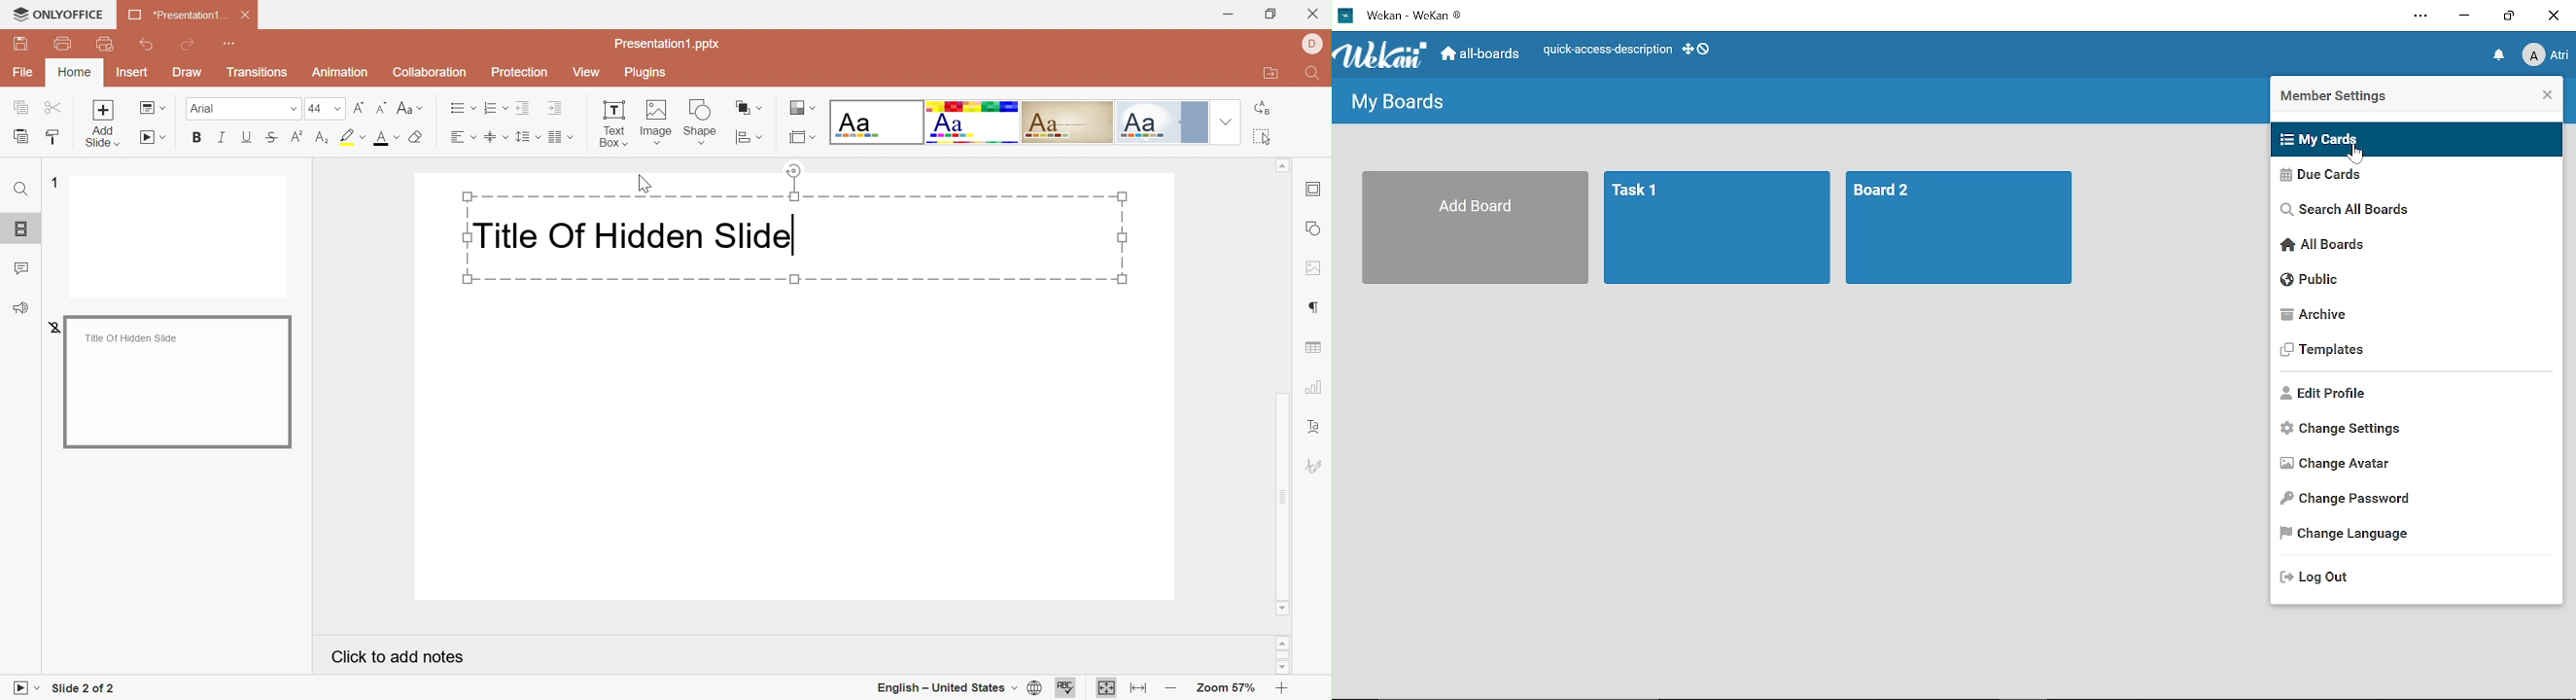 This screenshot has width=2576, height=700. I want to click on Close, so click(249, 15).